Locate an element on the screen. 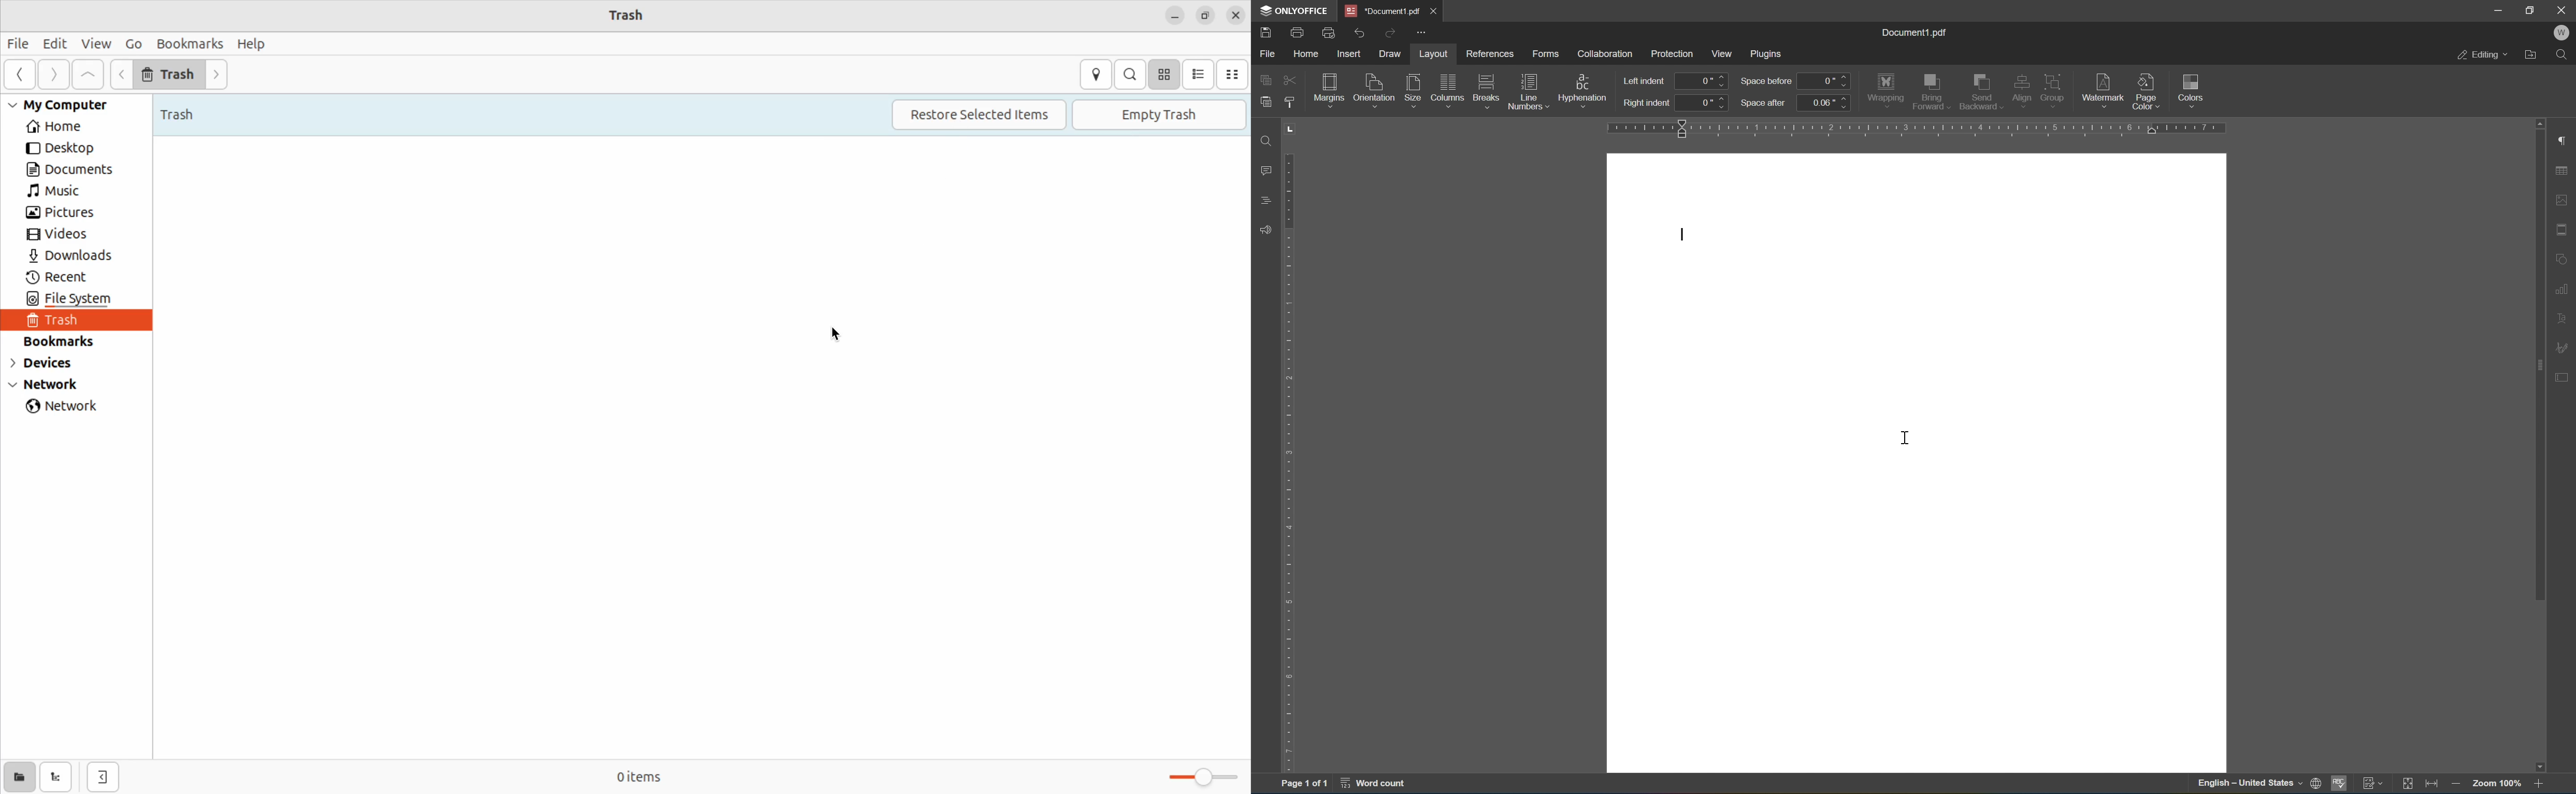 The width and height of the screenshot is (2576, 812). Form settings is located at coordinates (2562, 375).